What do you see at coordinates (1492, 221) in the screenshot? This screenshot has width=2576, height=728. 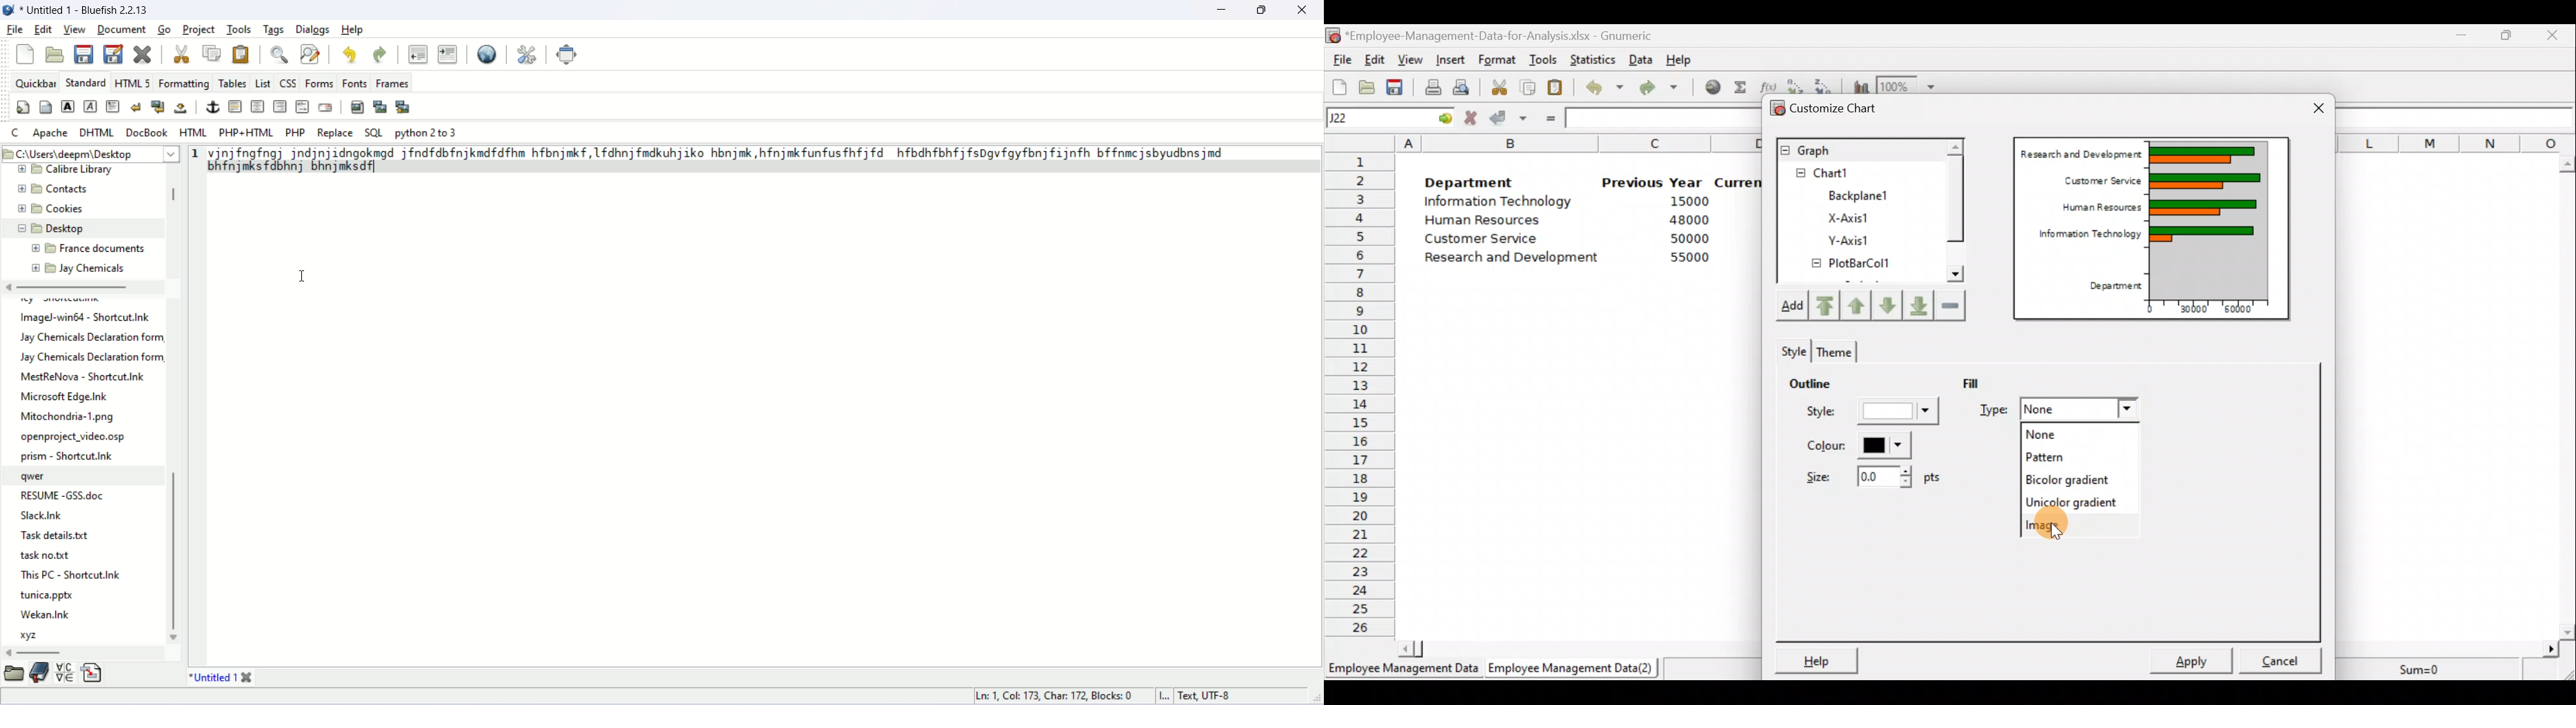 I see `Human Resources` at bounding box center [1492, 221].